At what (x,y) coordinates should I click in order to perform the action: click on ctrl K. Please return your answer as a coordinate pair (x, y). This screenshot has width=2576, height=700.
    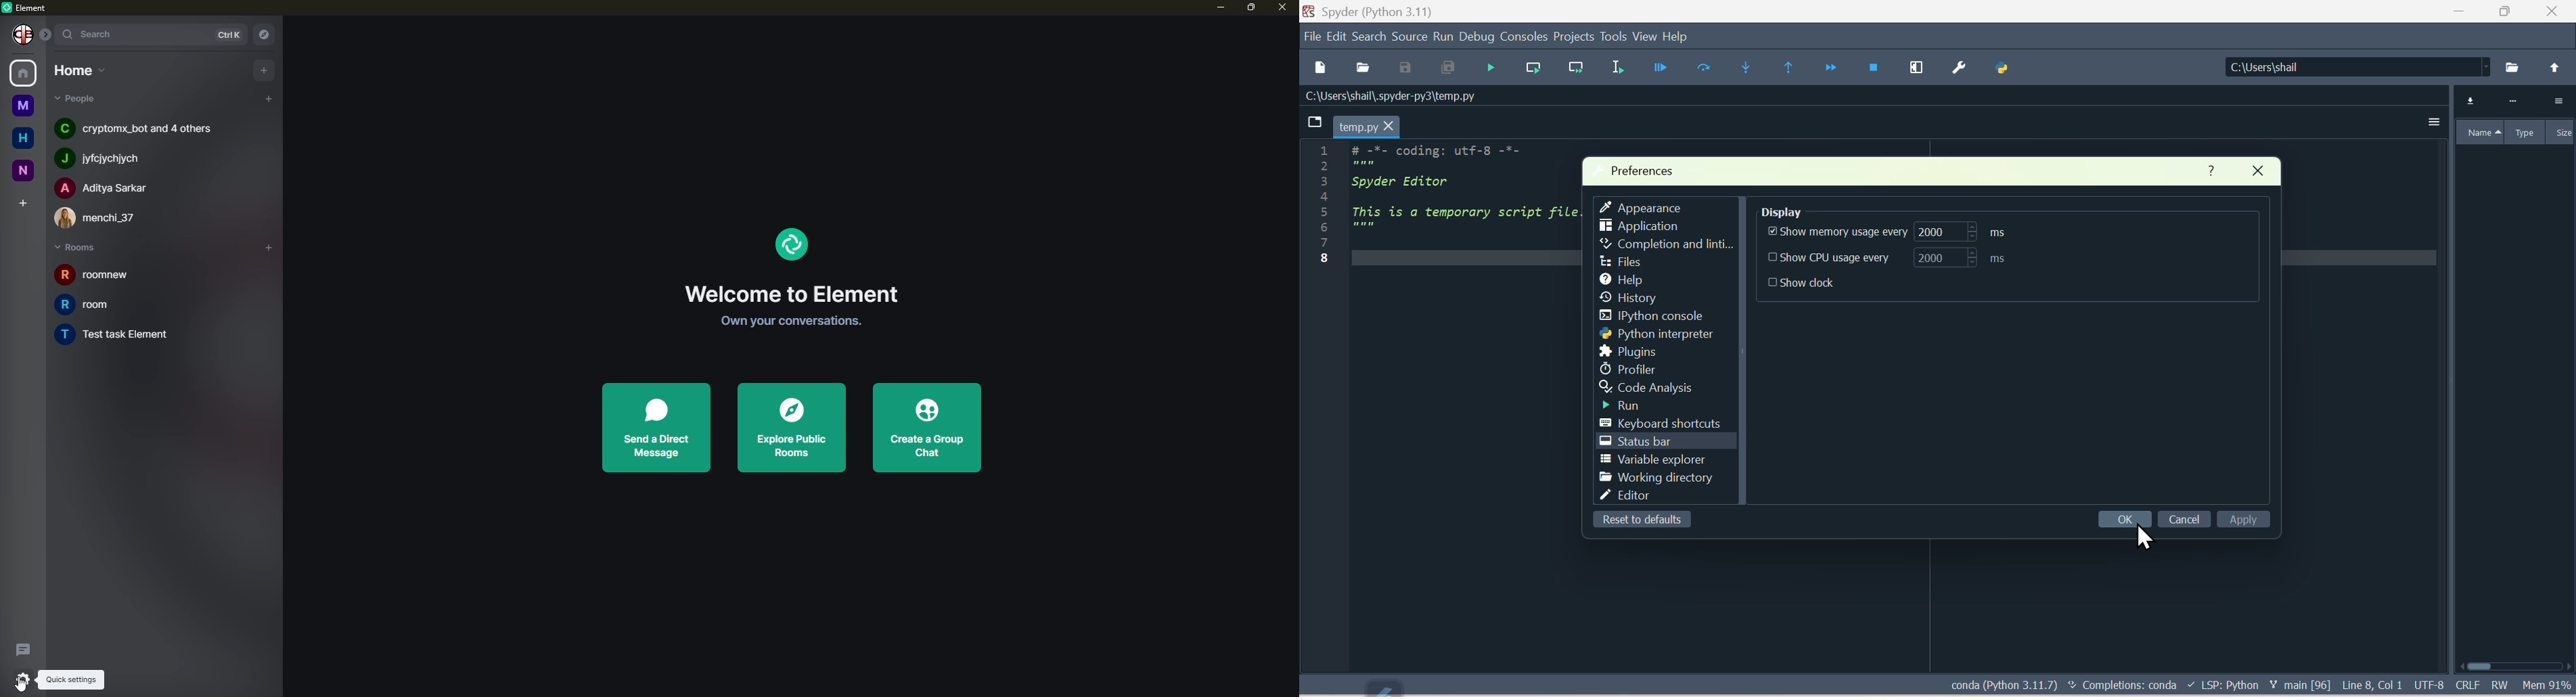
    Looking at the image, I should click on (223, 32).